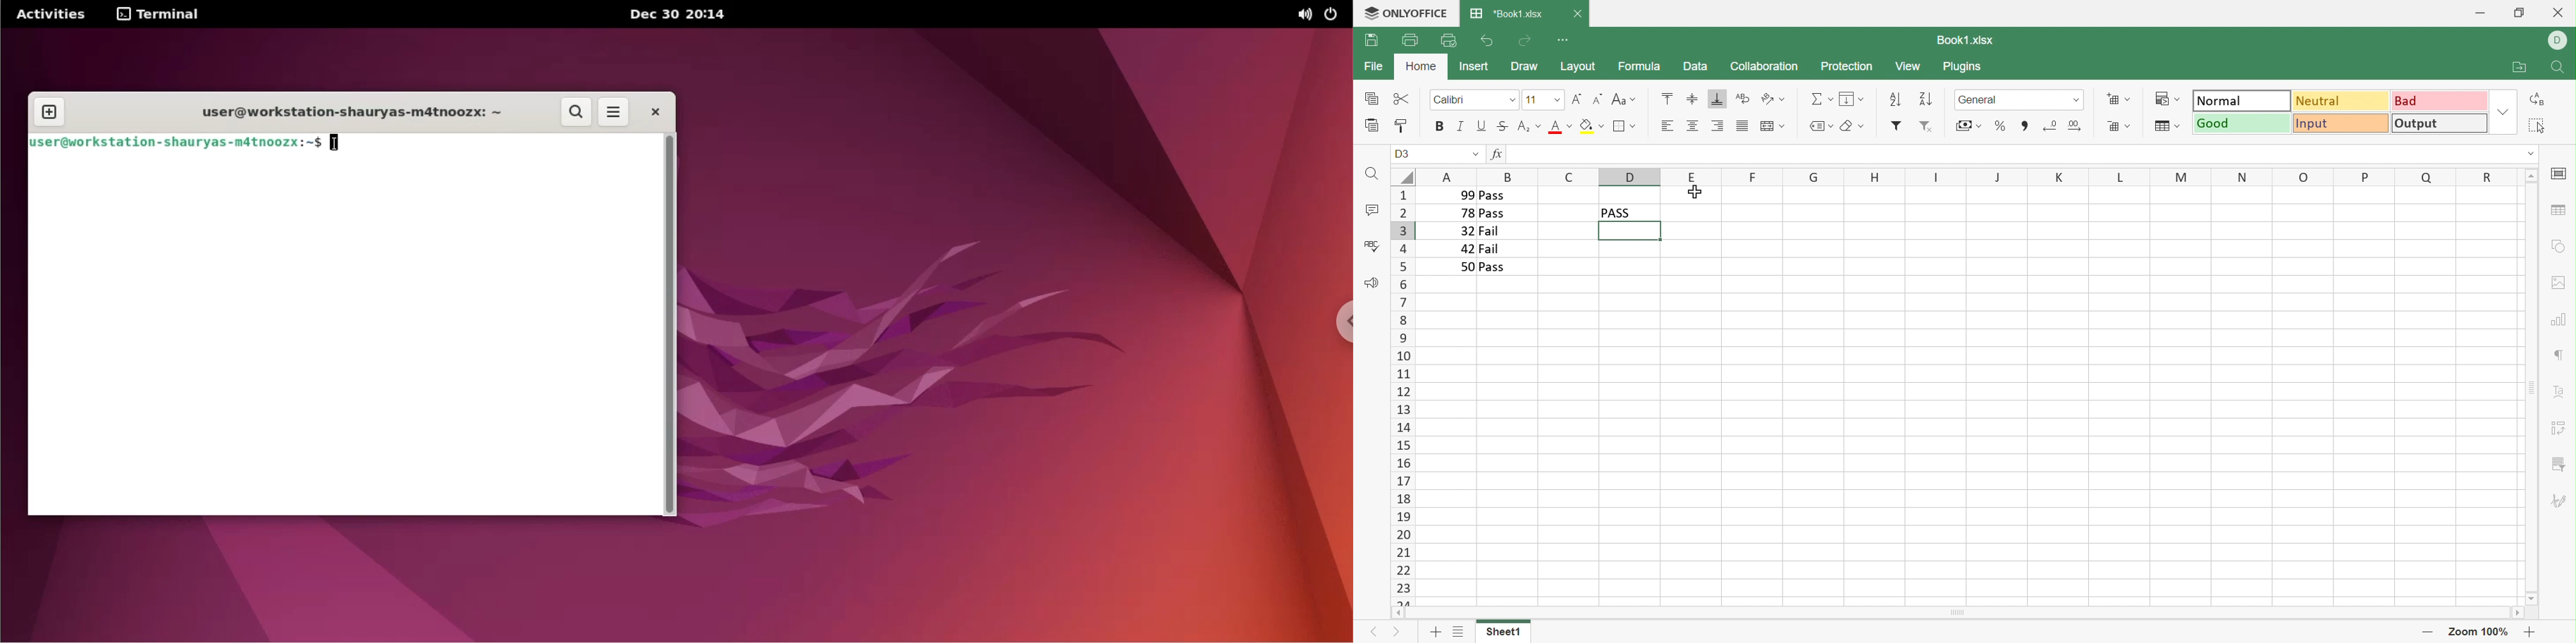 The width and height of the screenshot is (2576, 644). Describe the element at coordinates (1372, 126) in the screenshot. I see `Paste` at that location.